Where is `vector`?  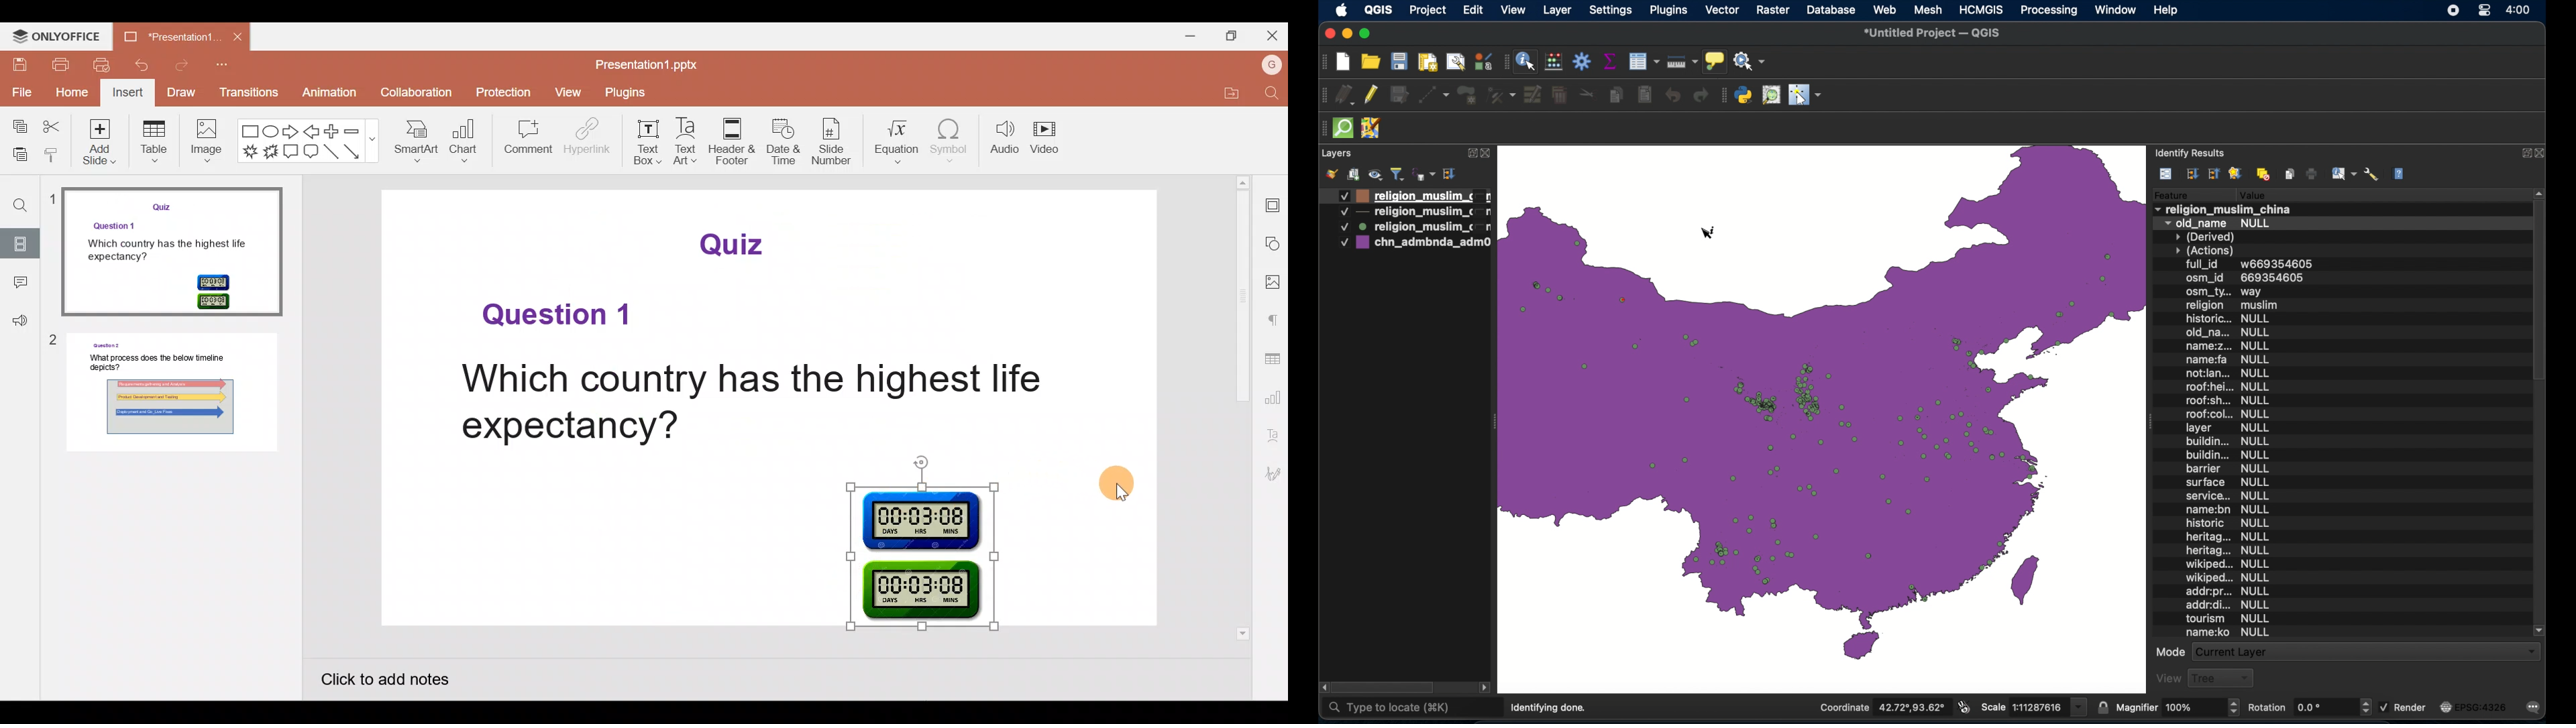
vector is located at coordinates (1723, 9).